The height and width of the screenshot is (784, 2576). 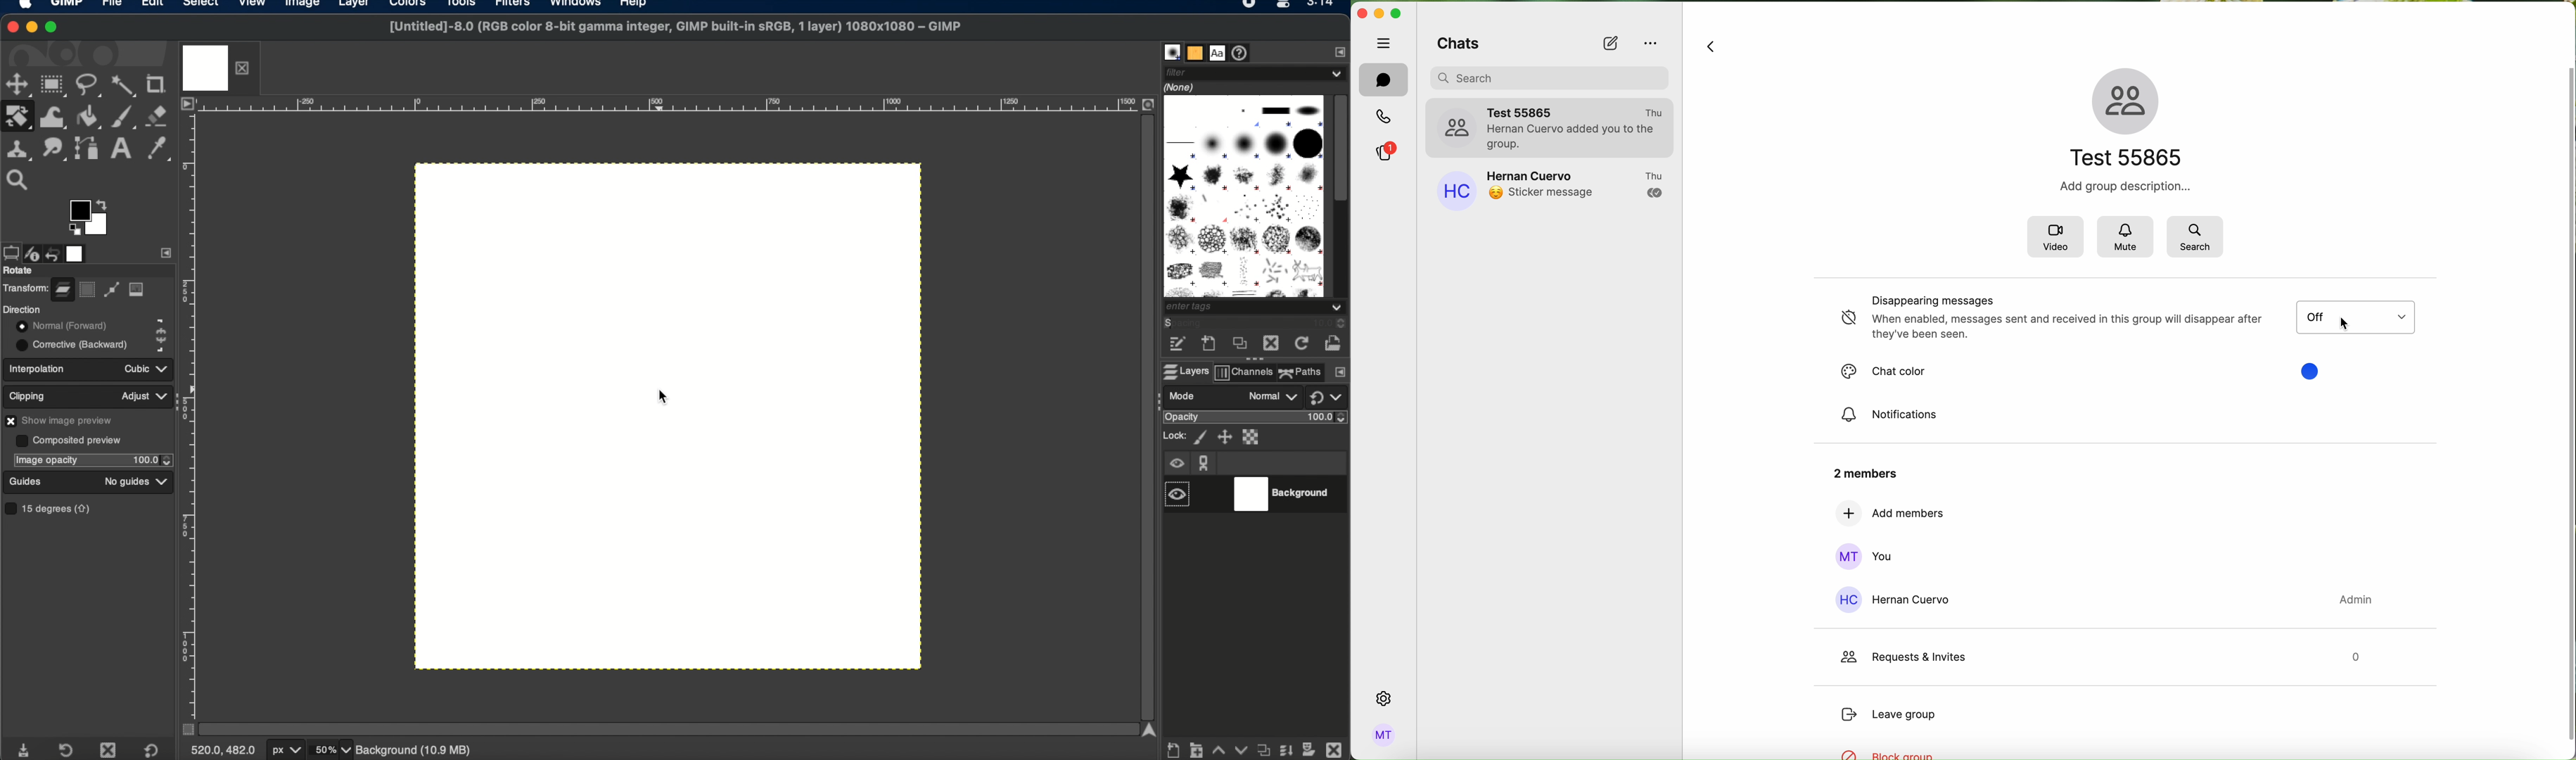 What do you see at coordinates (2042, 319) in the screenshot?
I see `disappearing messages` at bounding box center [2042, 319].